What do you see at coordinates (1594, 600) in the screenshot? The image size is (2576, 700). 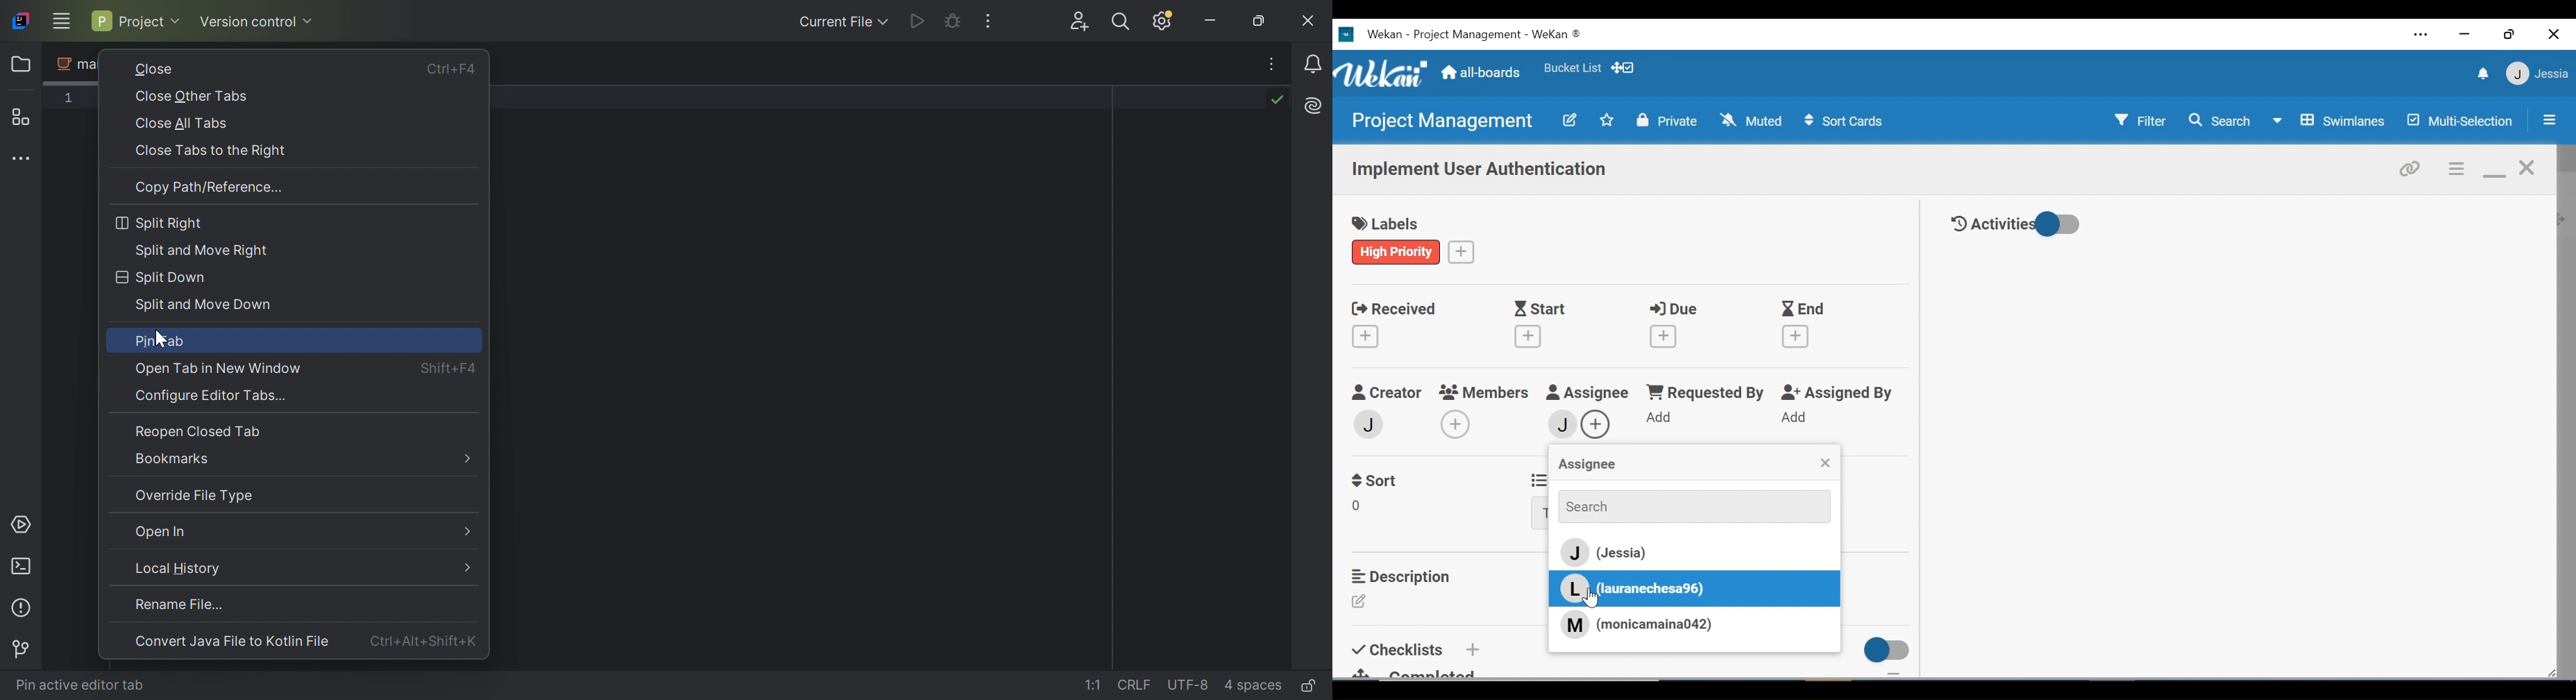 I see `Cursor` at bounding box center [1594, 600].